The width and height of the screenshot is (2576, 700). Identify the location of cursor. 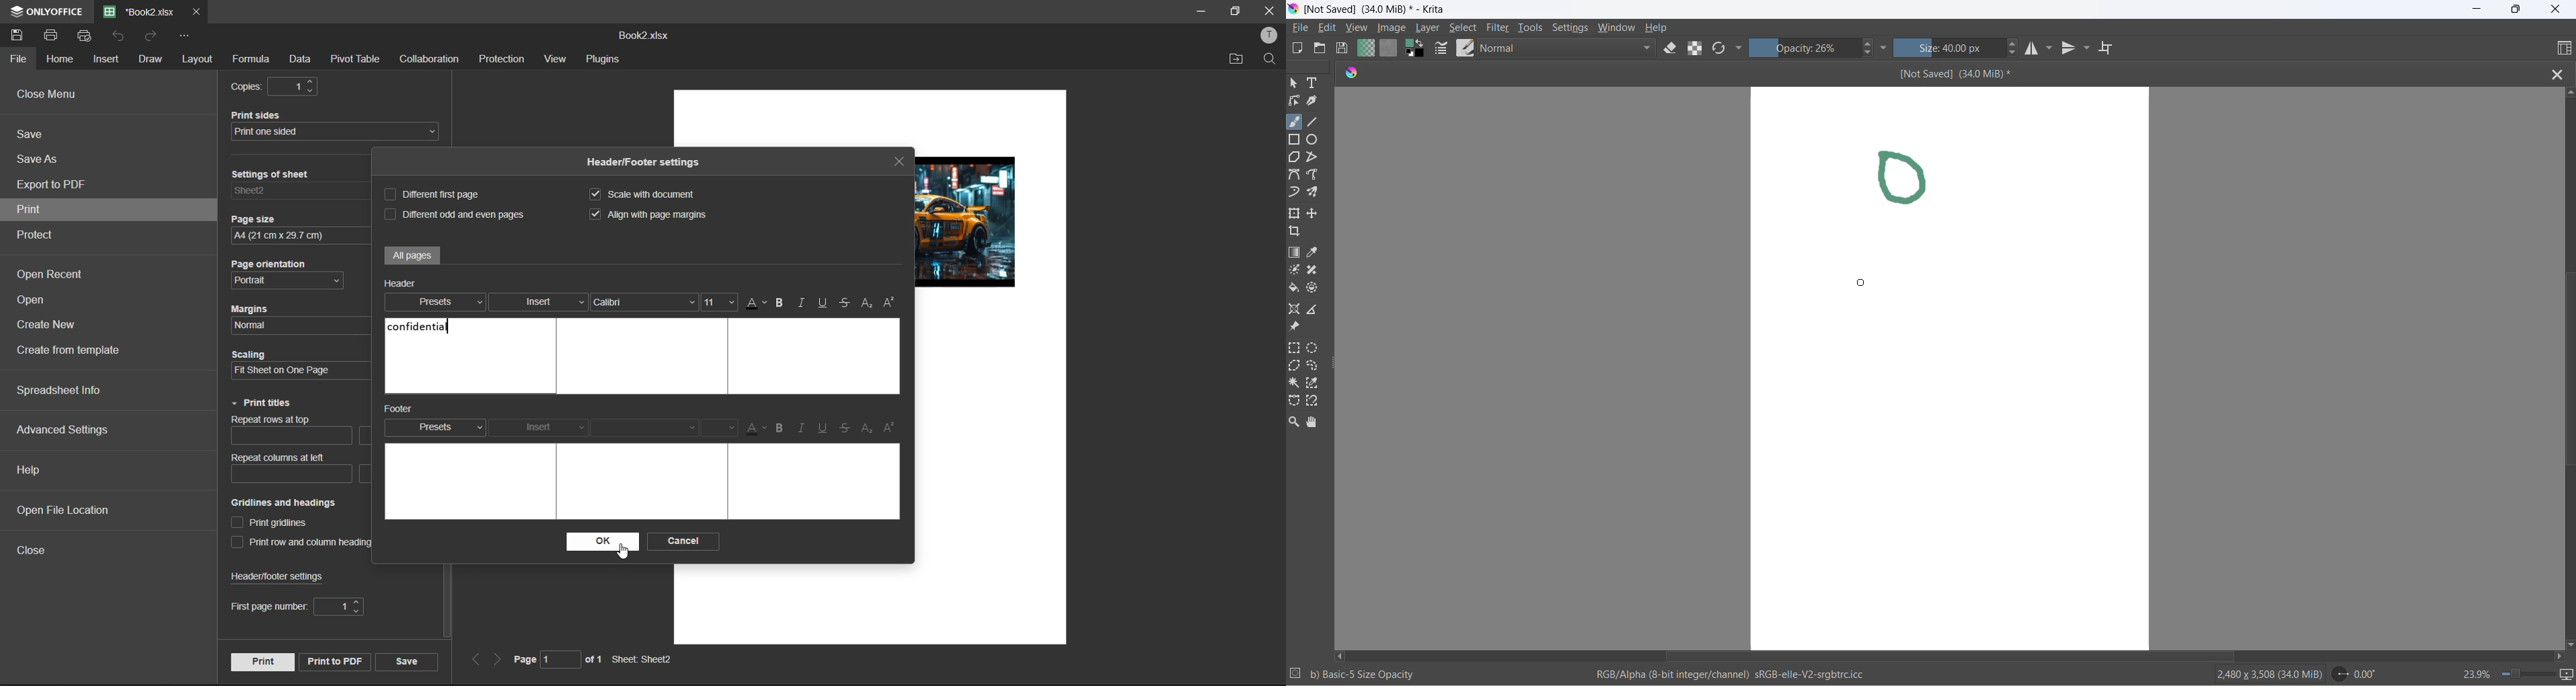
(1861, 283).